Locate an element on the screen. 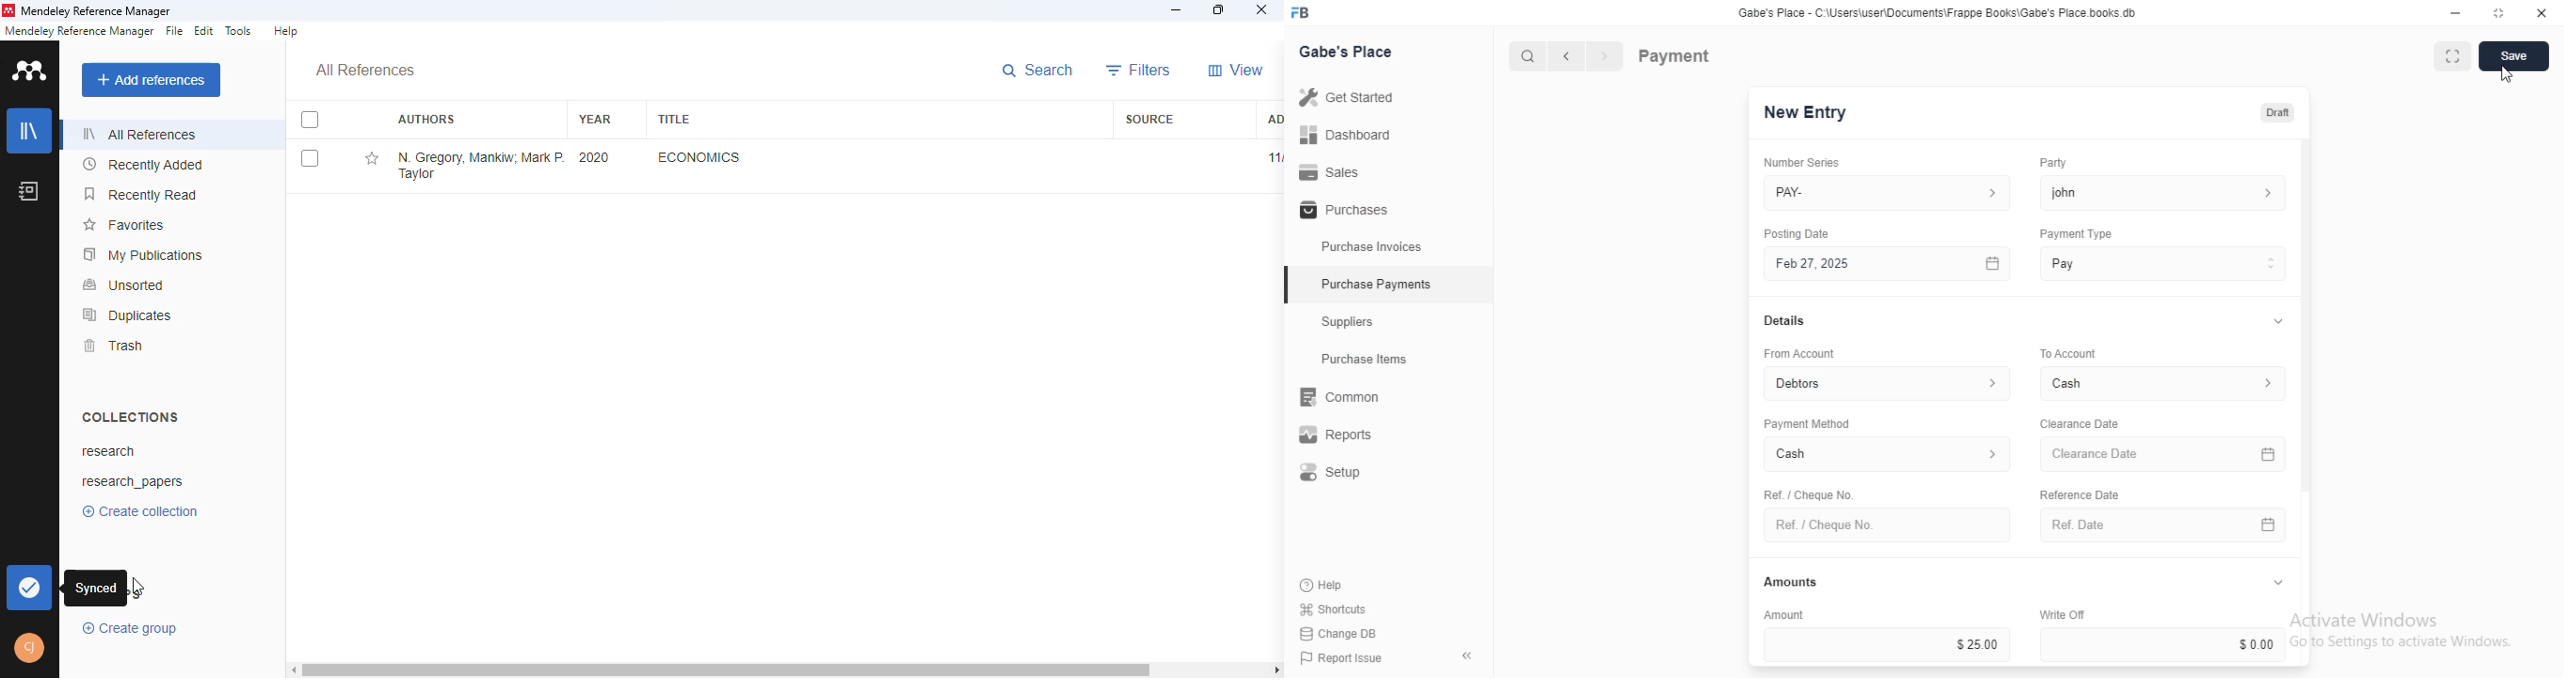 The width and height of the screenshot is (2576, 700). Reference Date is located at coordinates (2078, 493).